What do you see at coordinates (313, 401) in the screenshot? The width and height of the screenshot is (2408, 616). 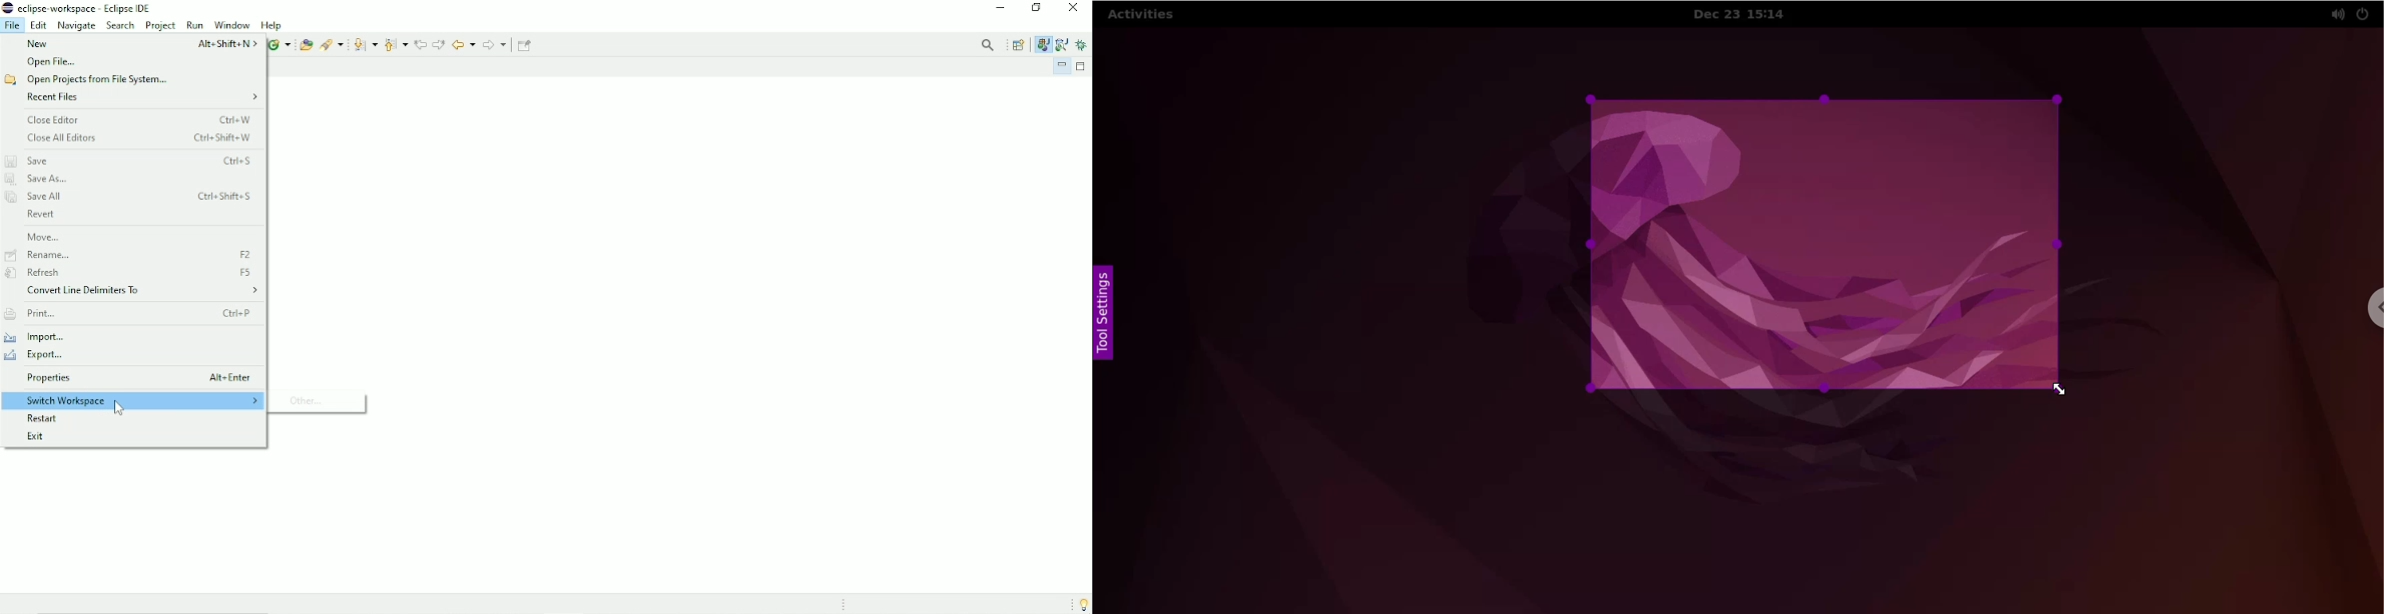 I see `Other` at bounding box center [313, 401].